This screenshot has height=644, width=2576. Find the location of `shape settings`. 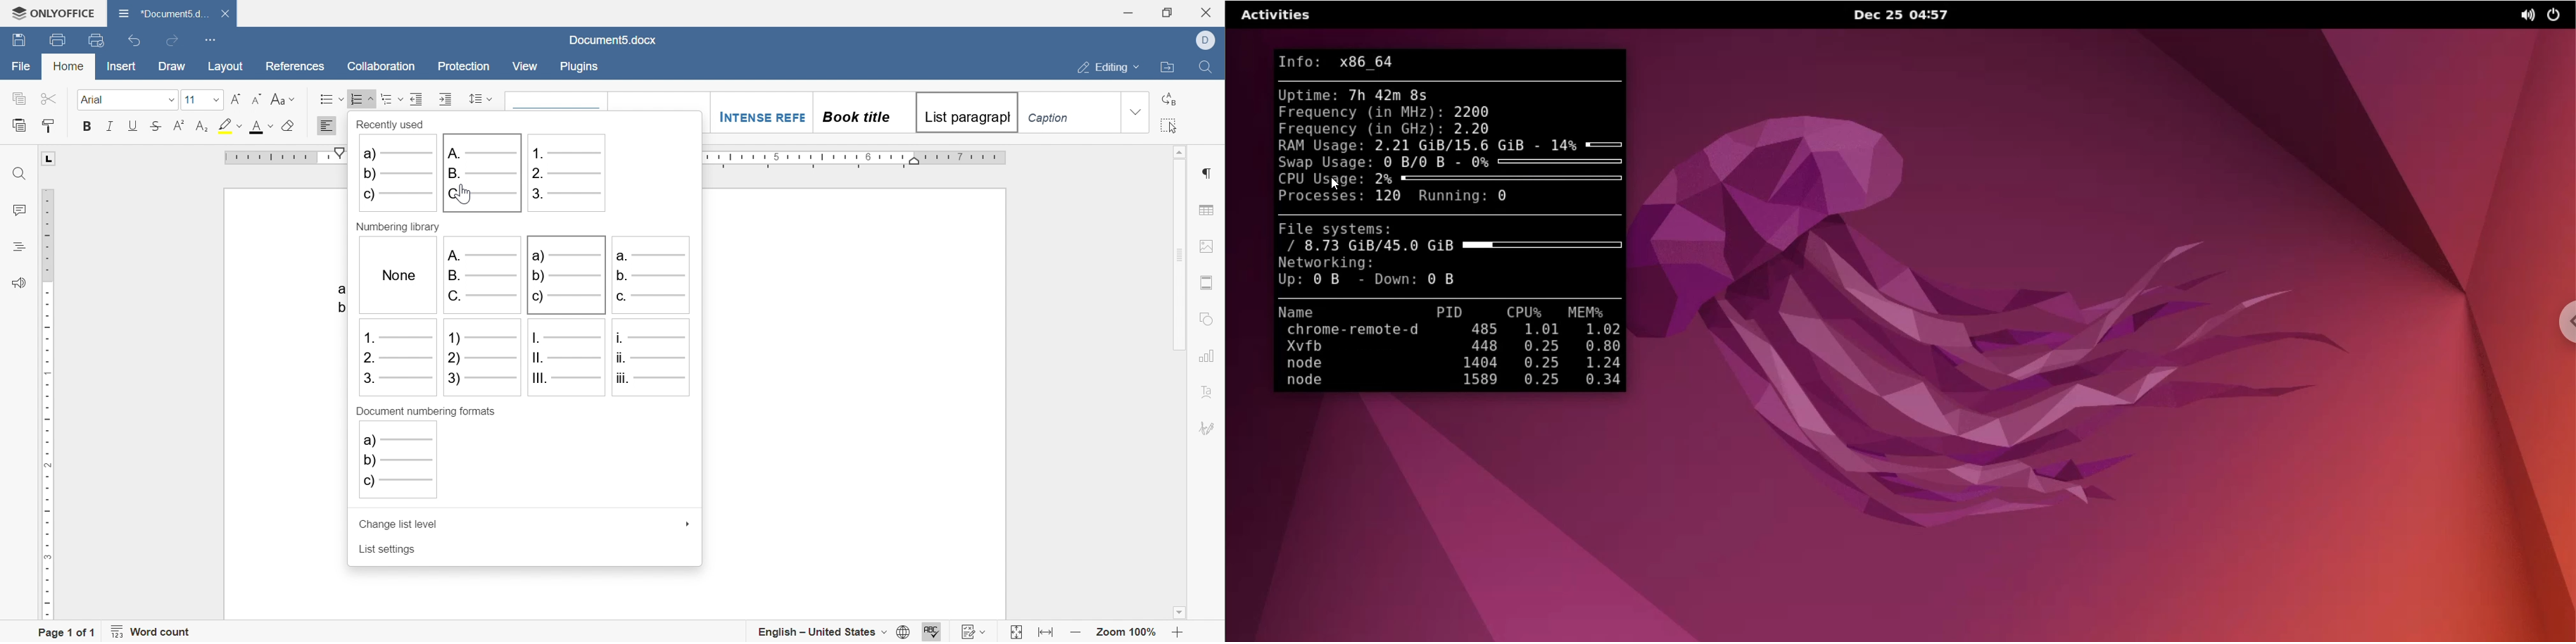

shape settings is located at coordinates (1205, 320).